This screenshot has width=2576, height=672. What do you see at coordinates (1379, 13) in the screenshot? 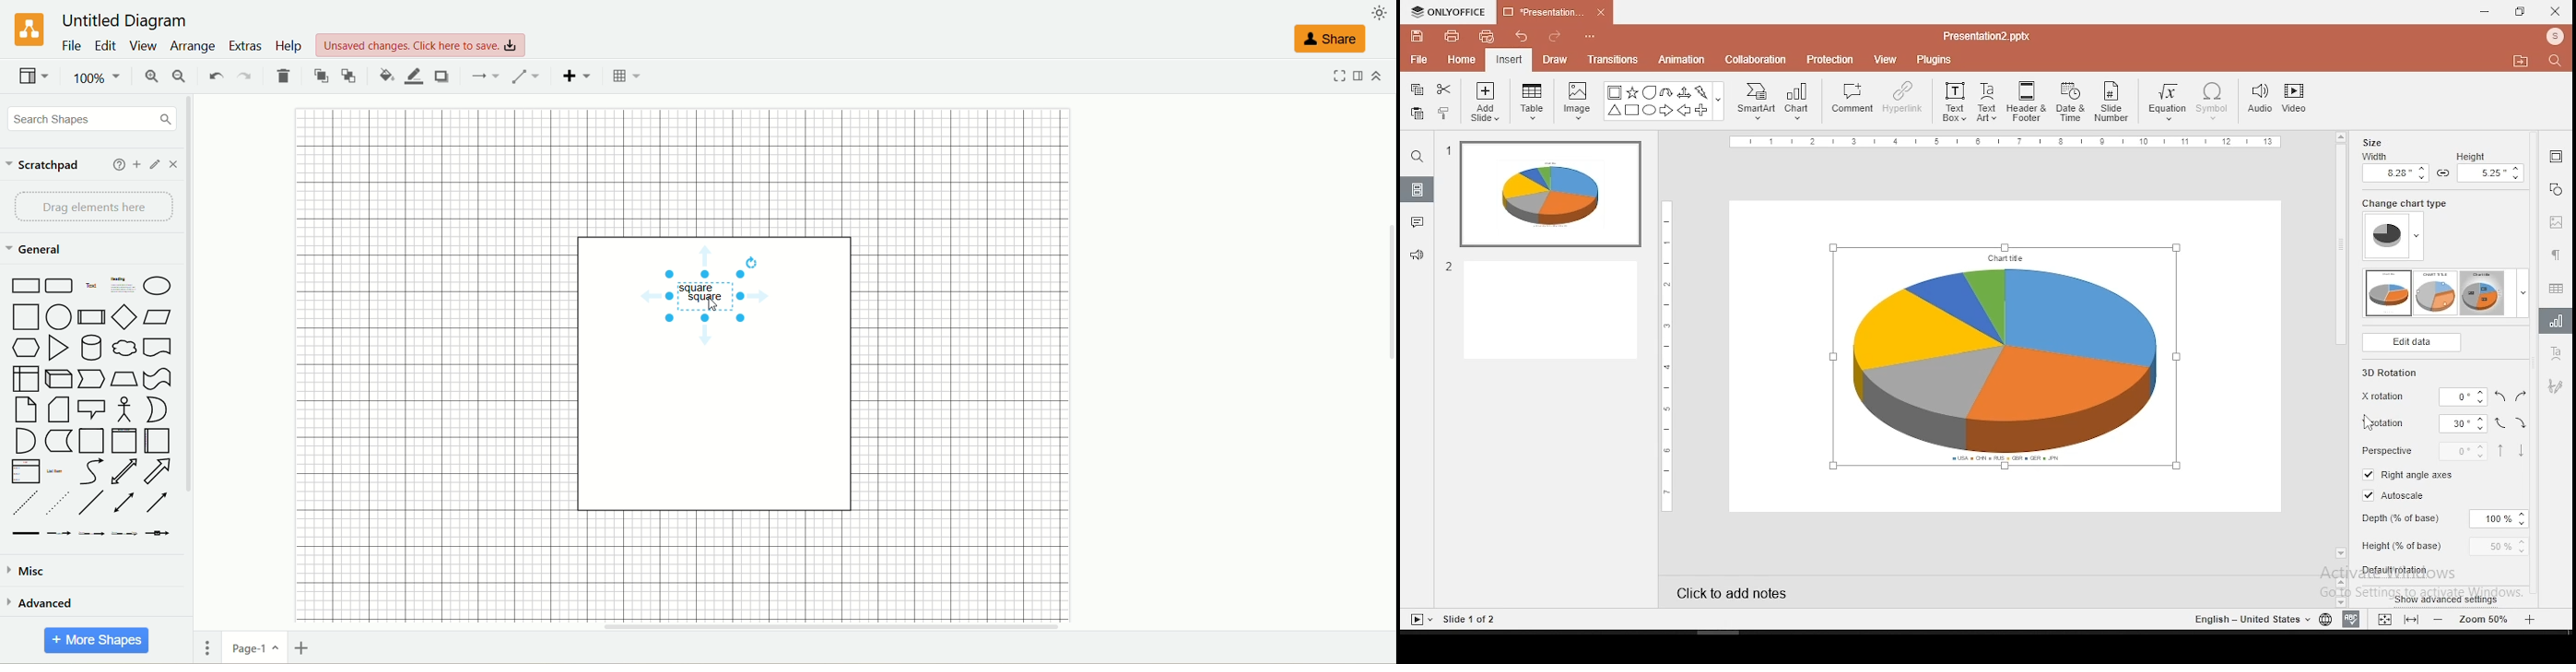
I see `appearance` at bounding box center [1379, 13].